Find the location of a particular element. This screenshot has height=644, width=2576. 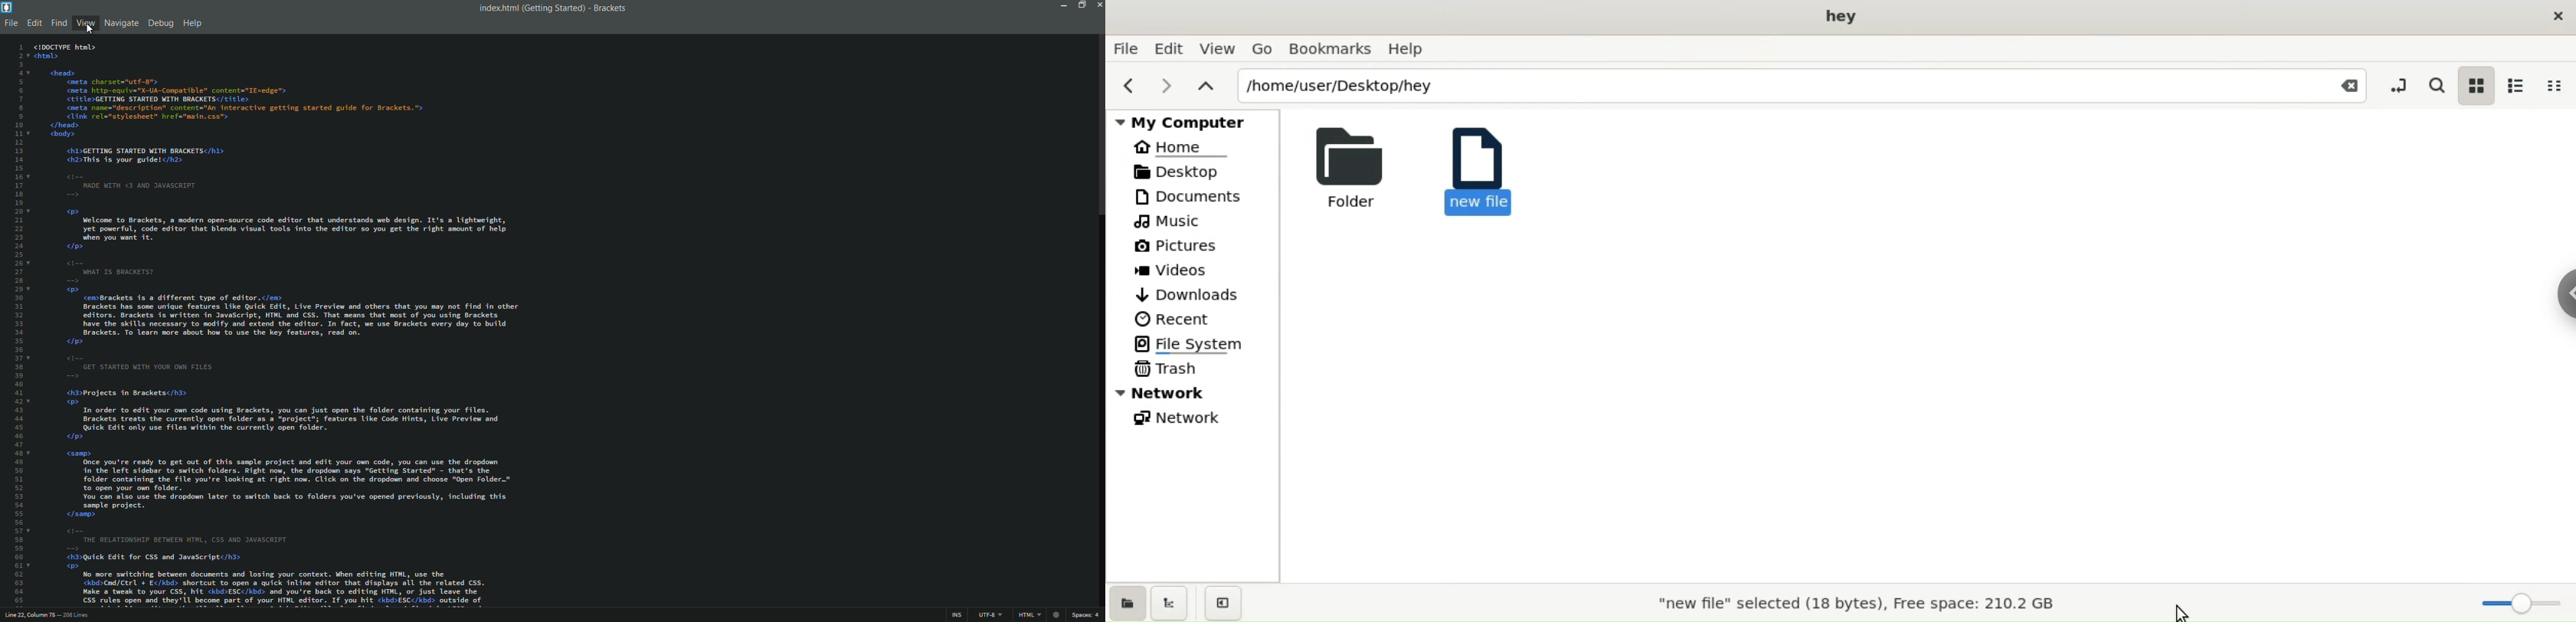

file is located at coordinates (12, 24).